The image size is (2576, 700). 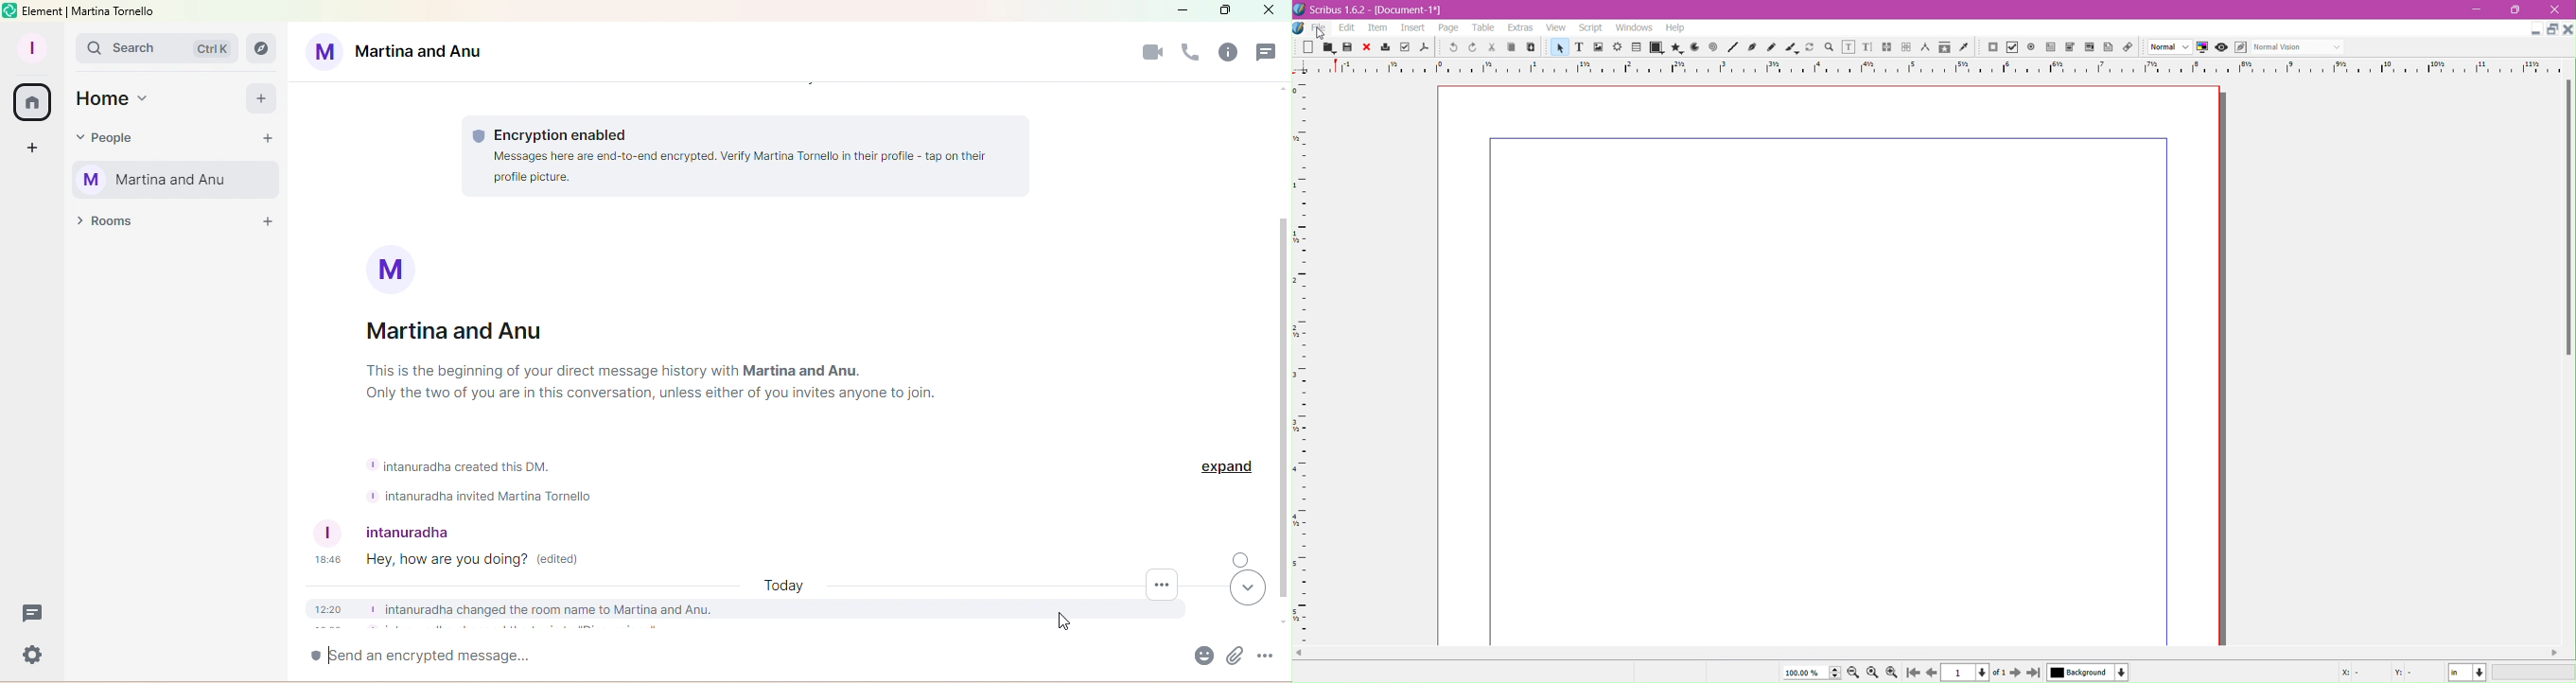 What do you see at coordinates (2015, 674) in the screenshot?
I see `go to next page` at bounding box center [2015, 674].